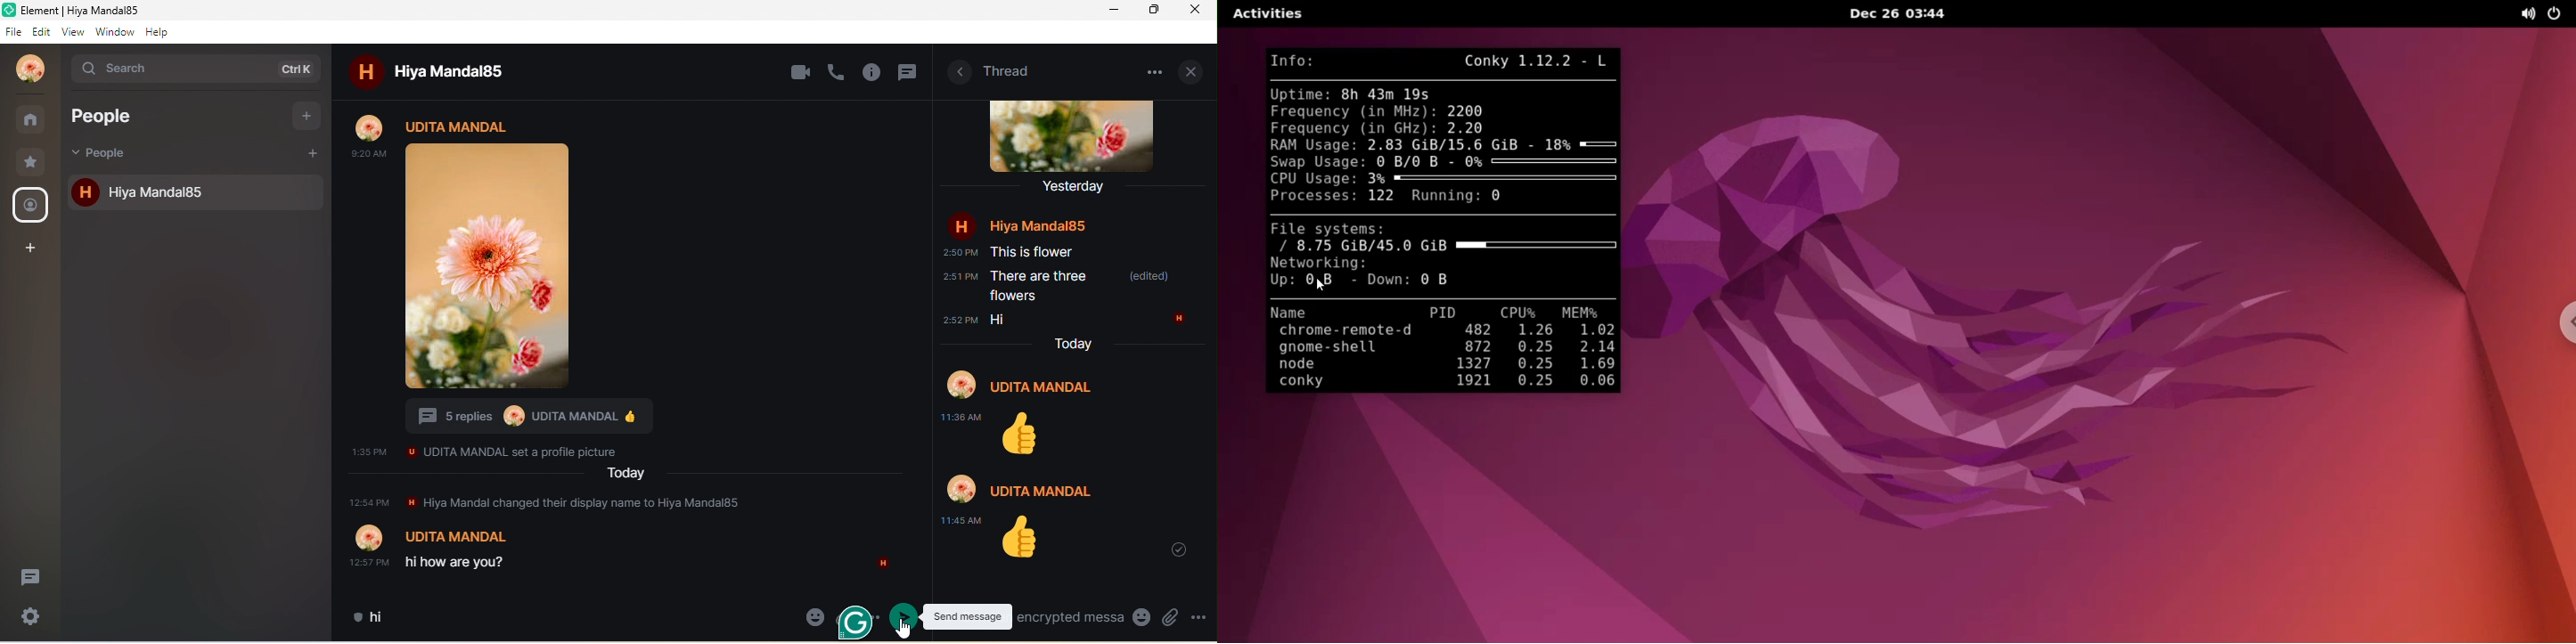 This screenshot has height=644, width=2576. I want to click on Udita mandal, so click(460, 126).